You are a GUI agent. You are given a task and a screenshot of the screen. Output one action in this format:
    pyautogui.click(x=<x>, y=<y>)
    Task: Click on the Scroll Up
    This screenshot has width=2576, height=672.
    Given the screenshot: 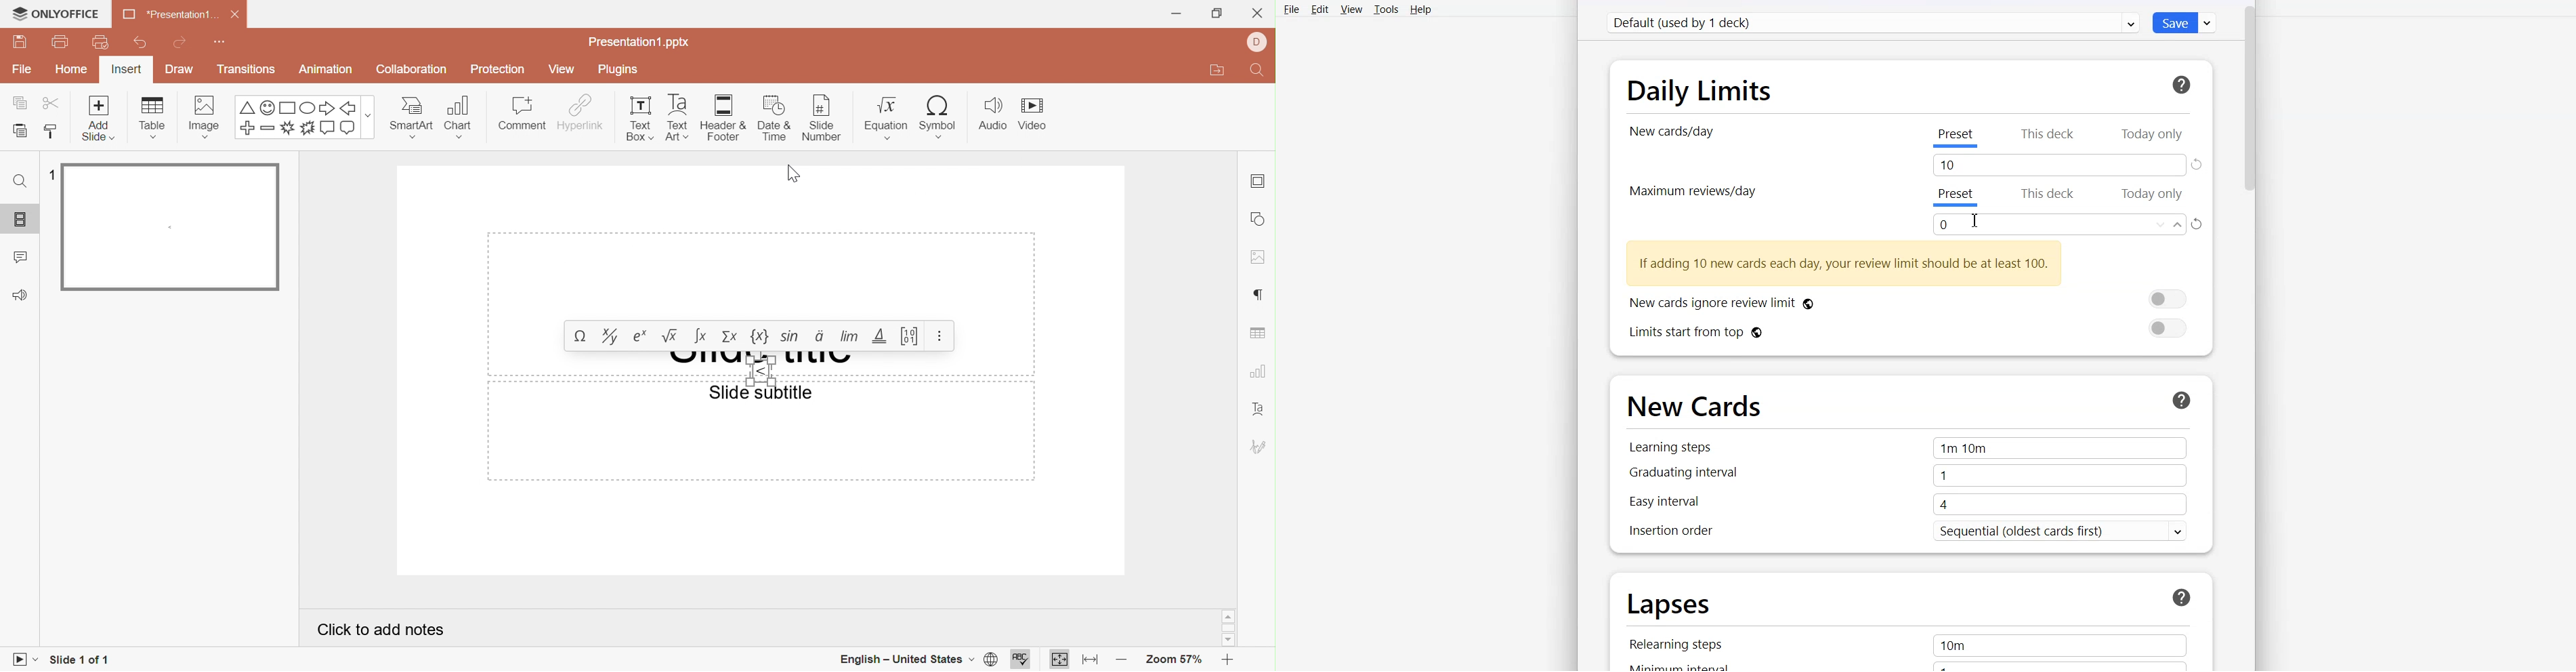 What is the action you would take?
    pyautogui.click(x=1227, y=616)
    